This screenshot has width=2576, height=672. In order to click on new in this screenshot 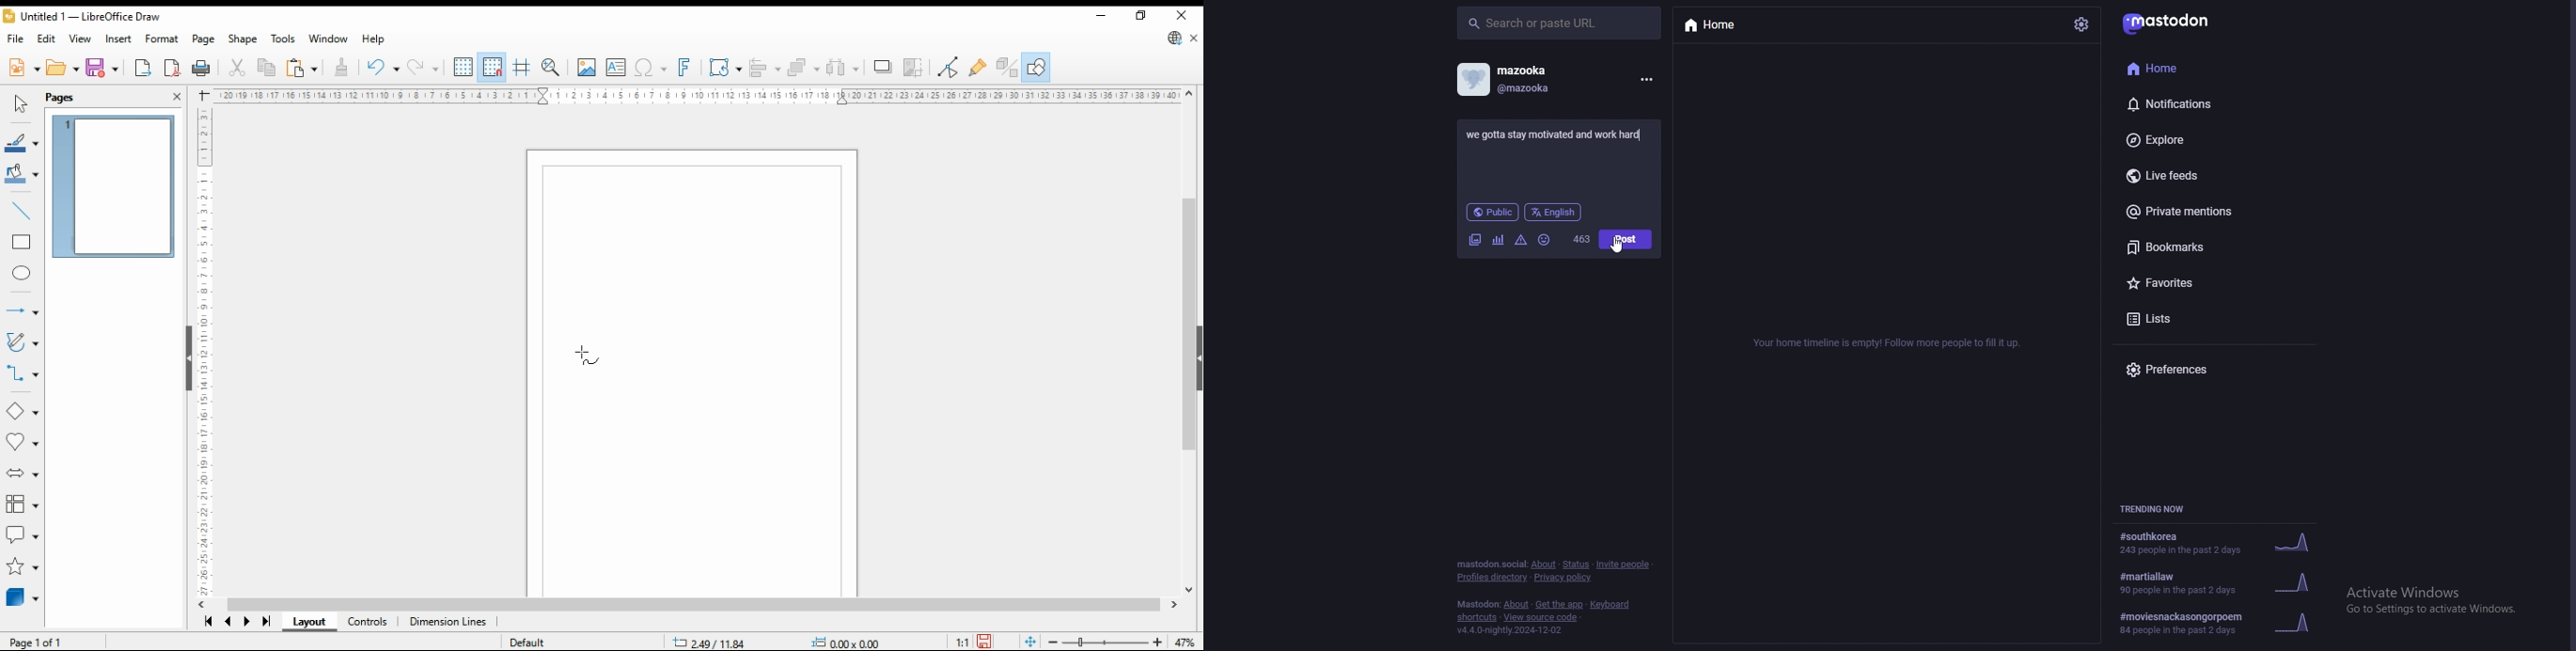, I will do `click(23, 70)`.